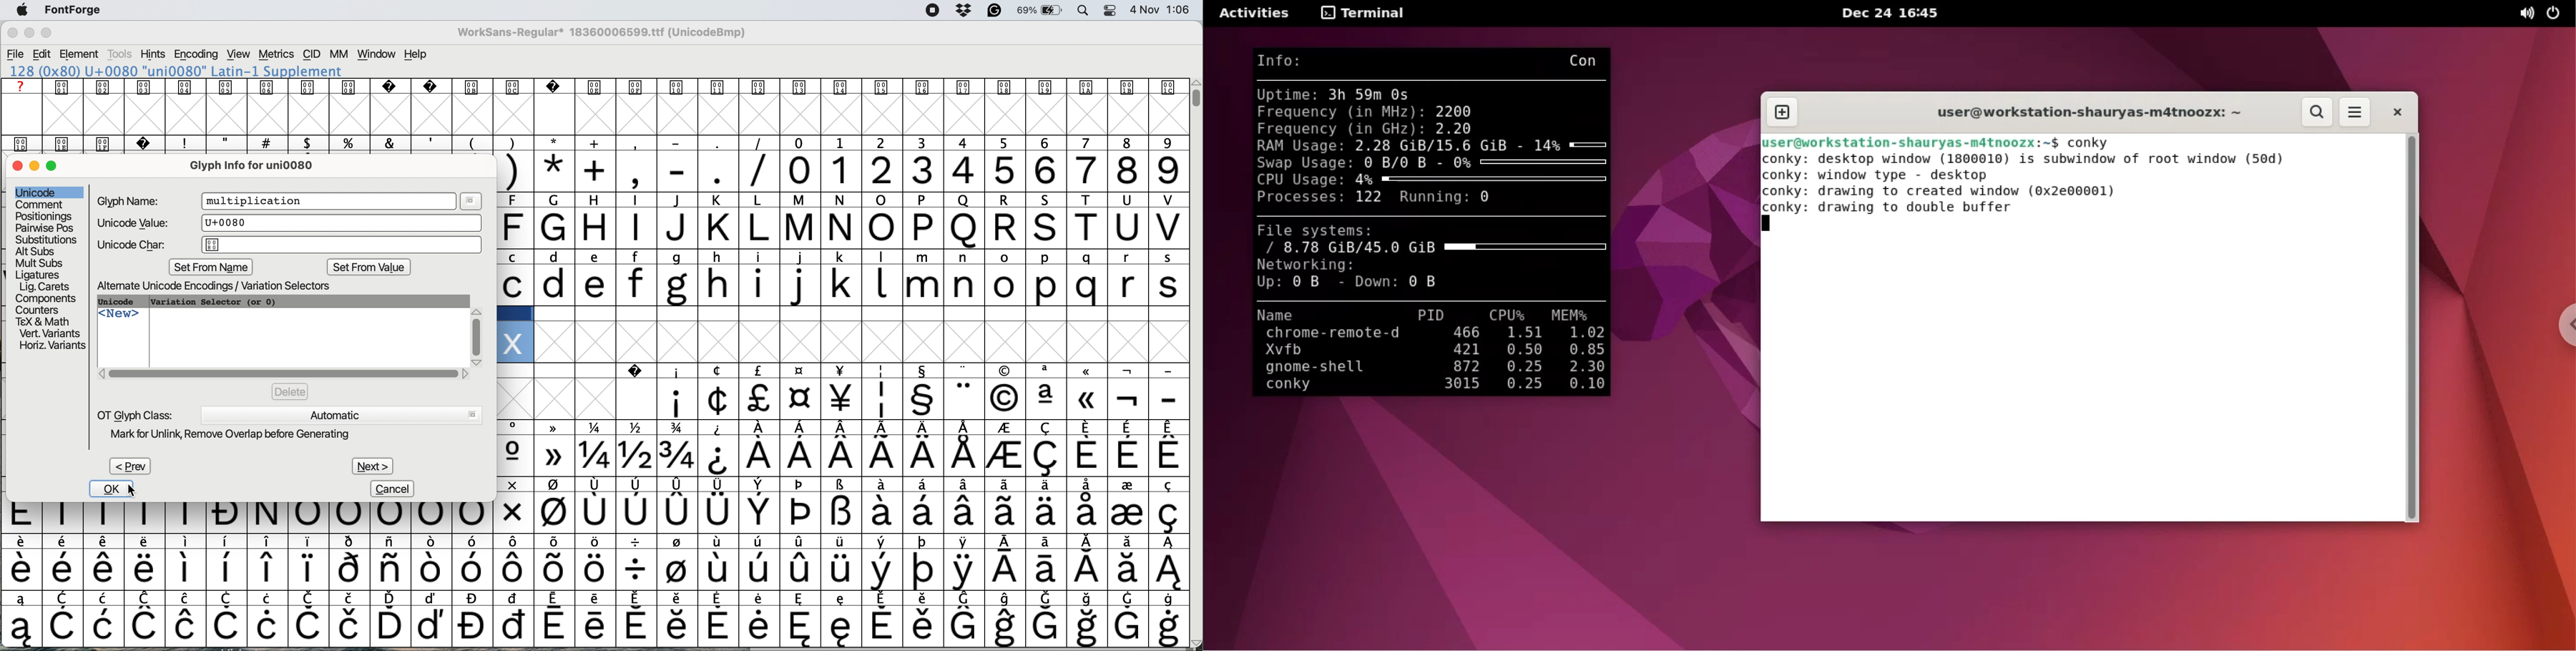 This screenshot has width=2576, height=672. I want to click on glyph added, so click(513, 342).